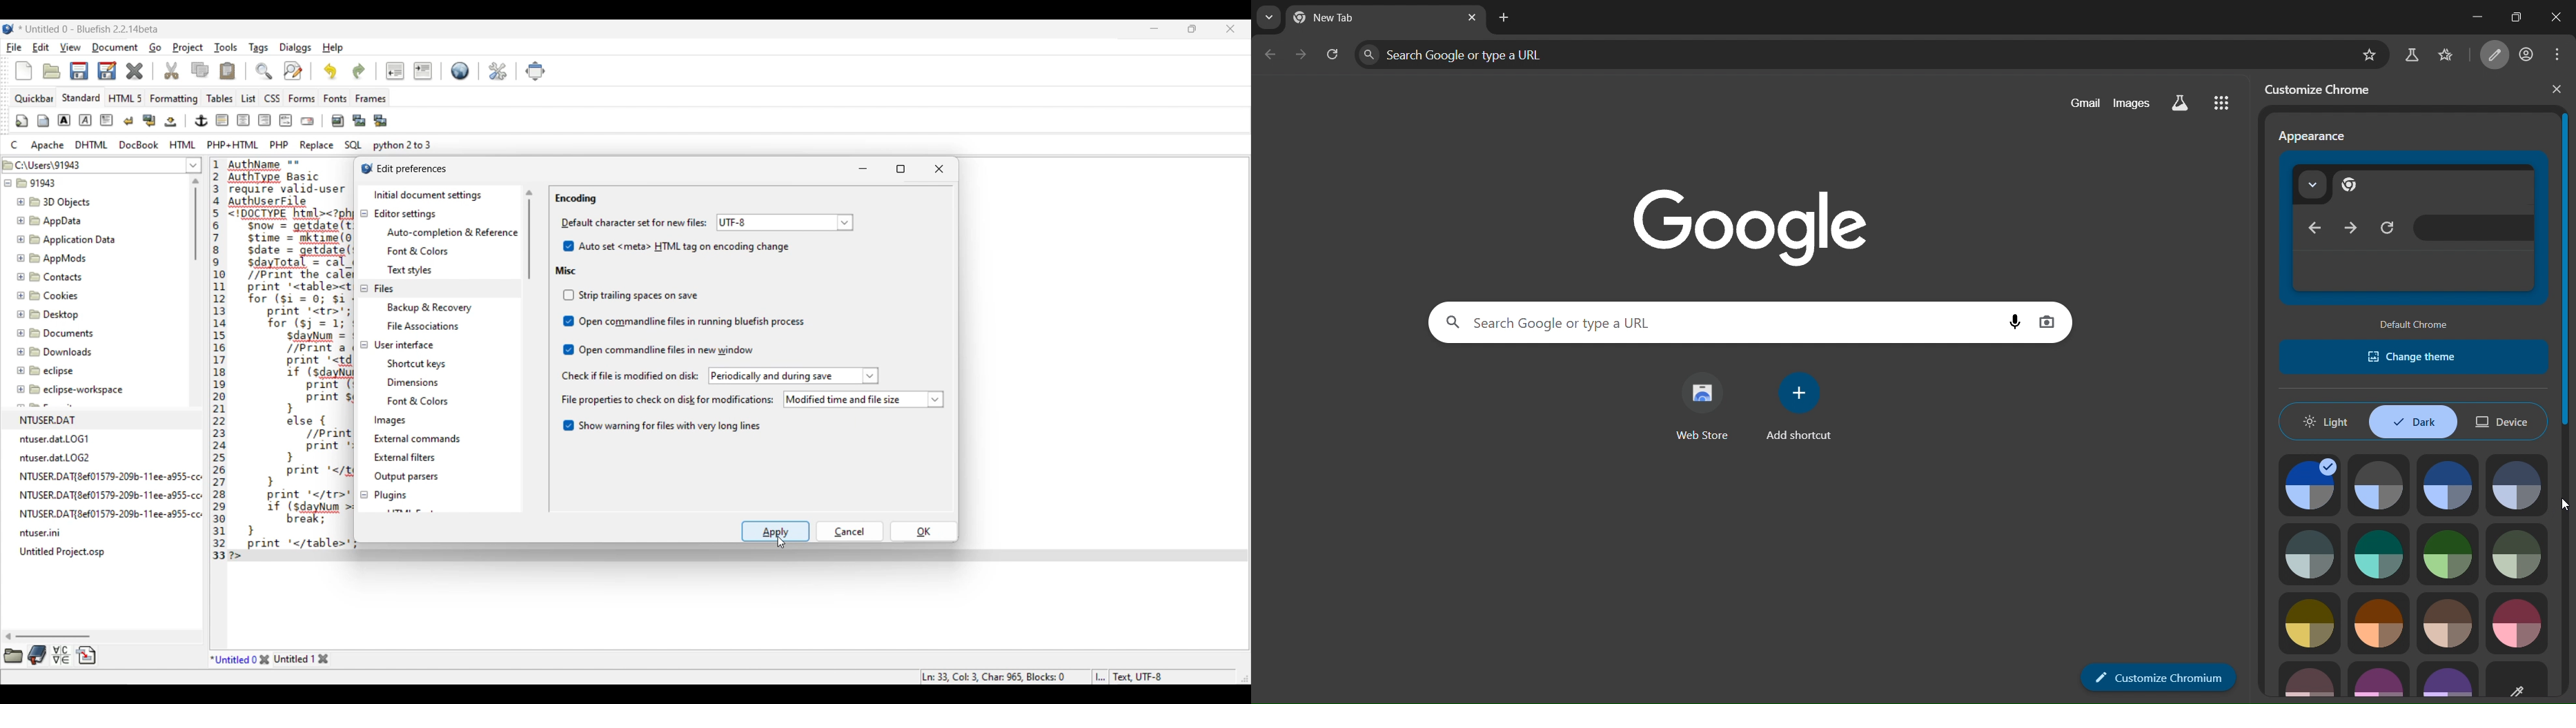 This screenshot has width=2576, height=728. I want to click on Encoding section, so click(576, 199).